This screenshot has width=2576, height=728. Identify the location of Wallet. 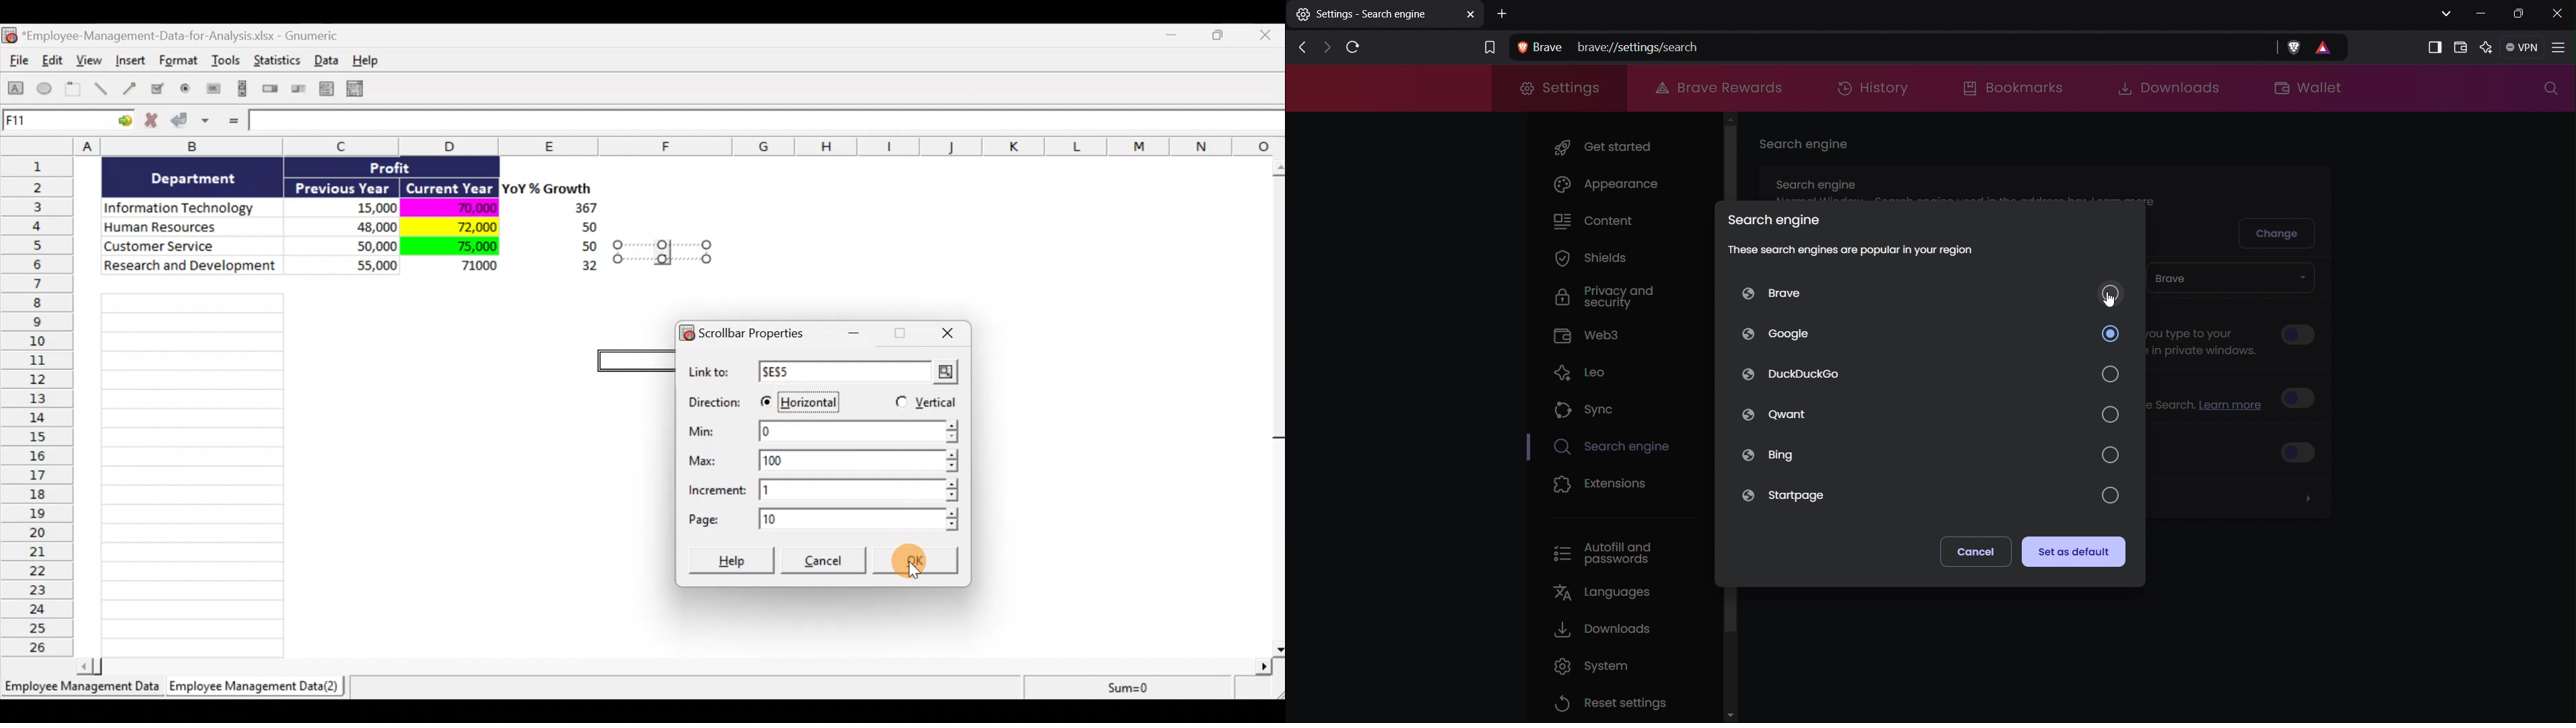
(2461, 47).